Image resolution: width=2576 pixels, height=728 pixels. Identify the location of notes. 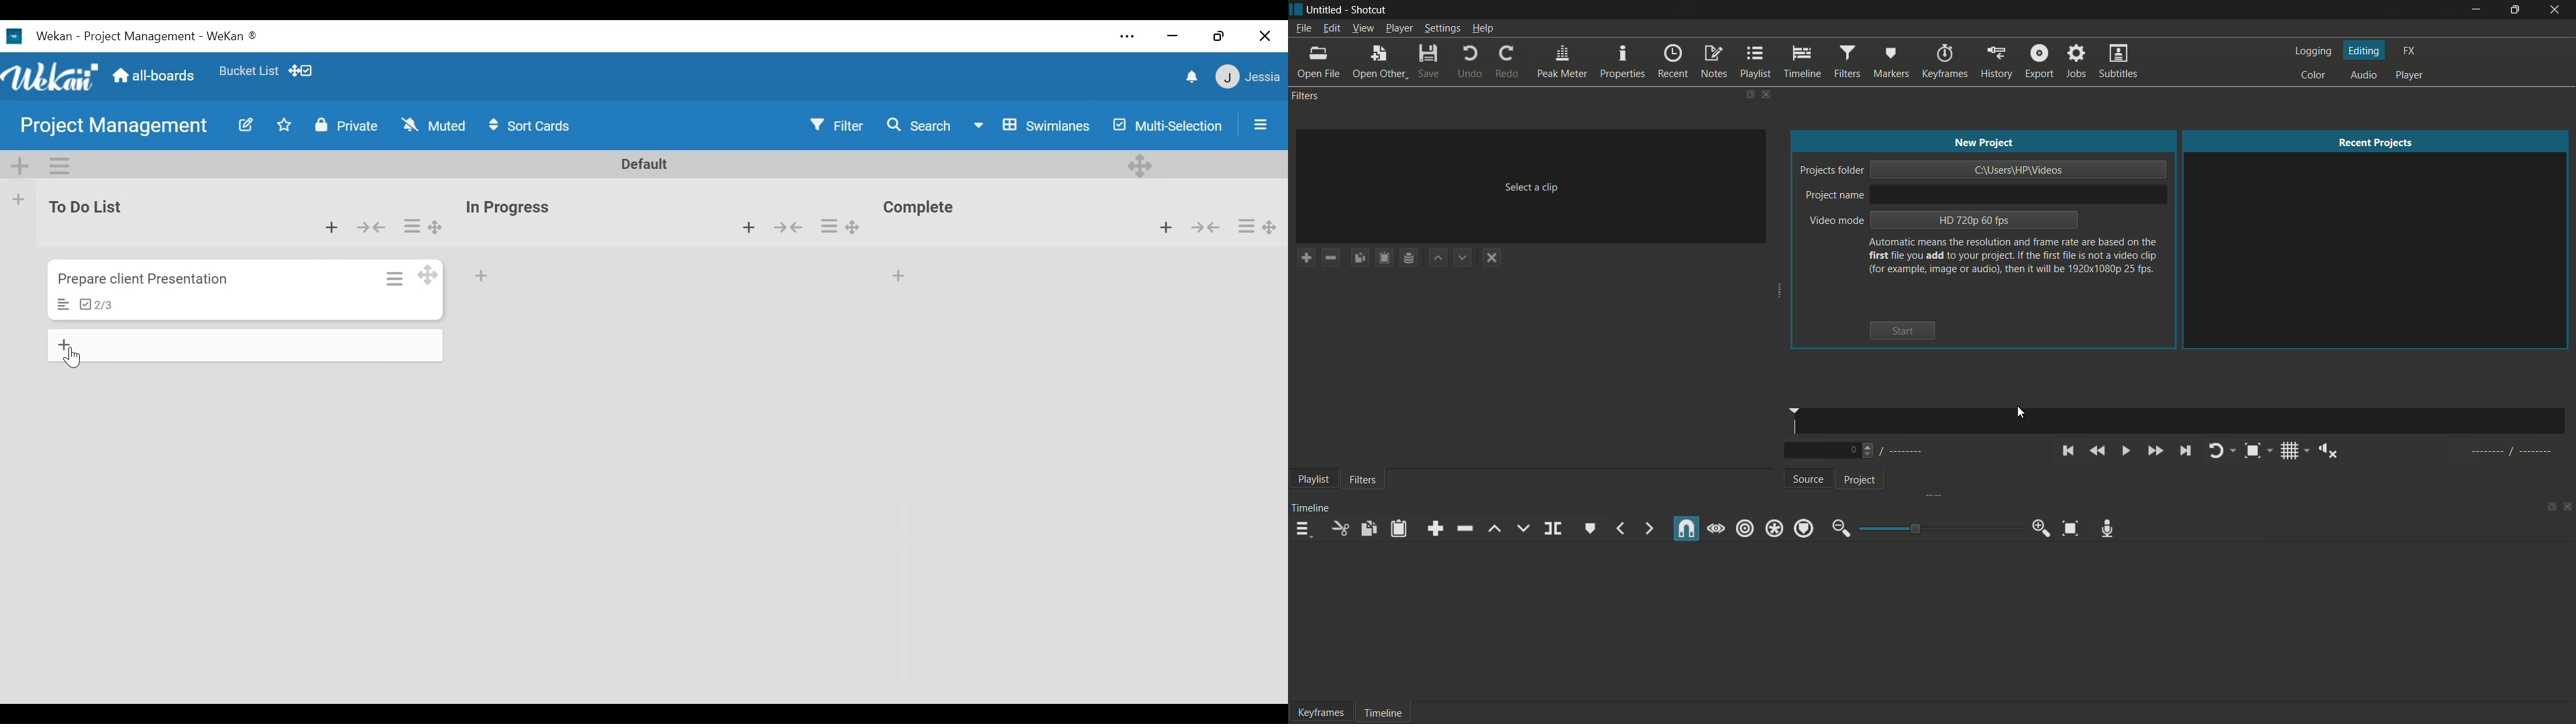
(1713, 62).